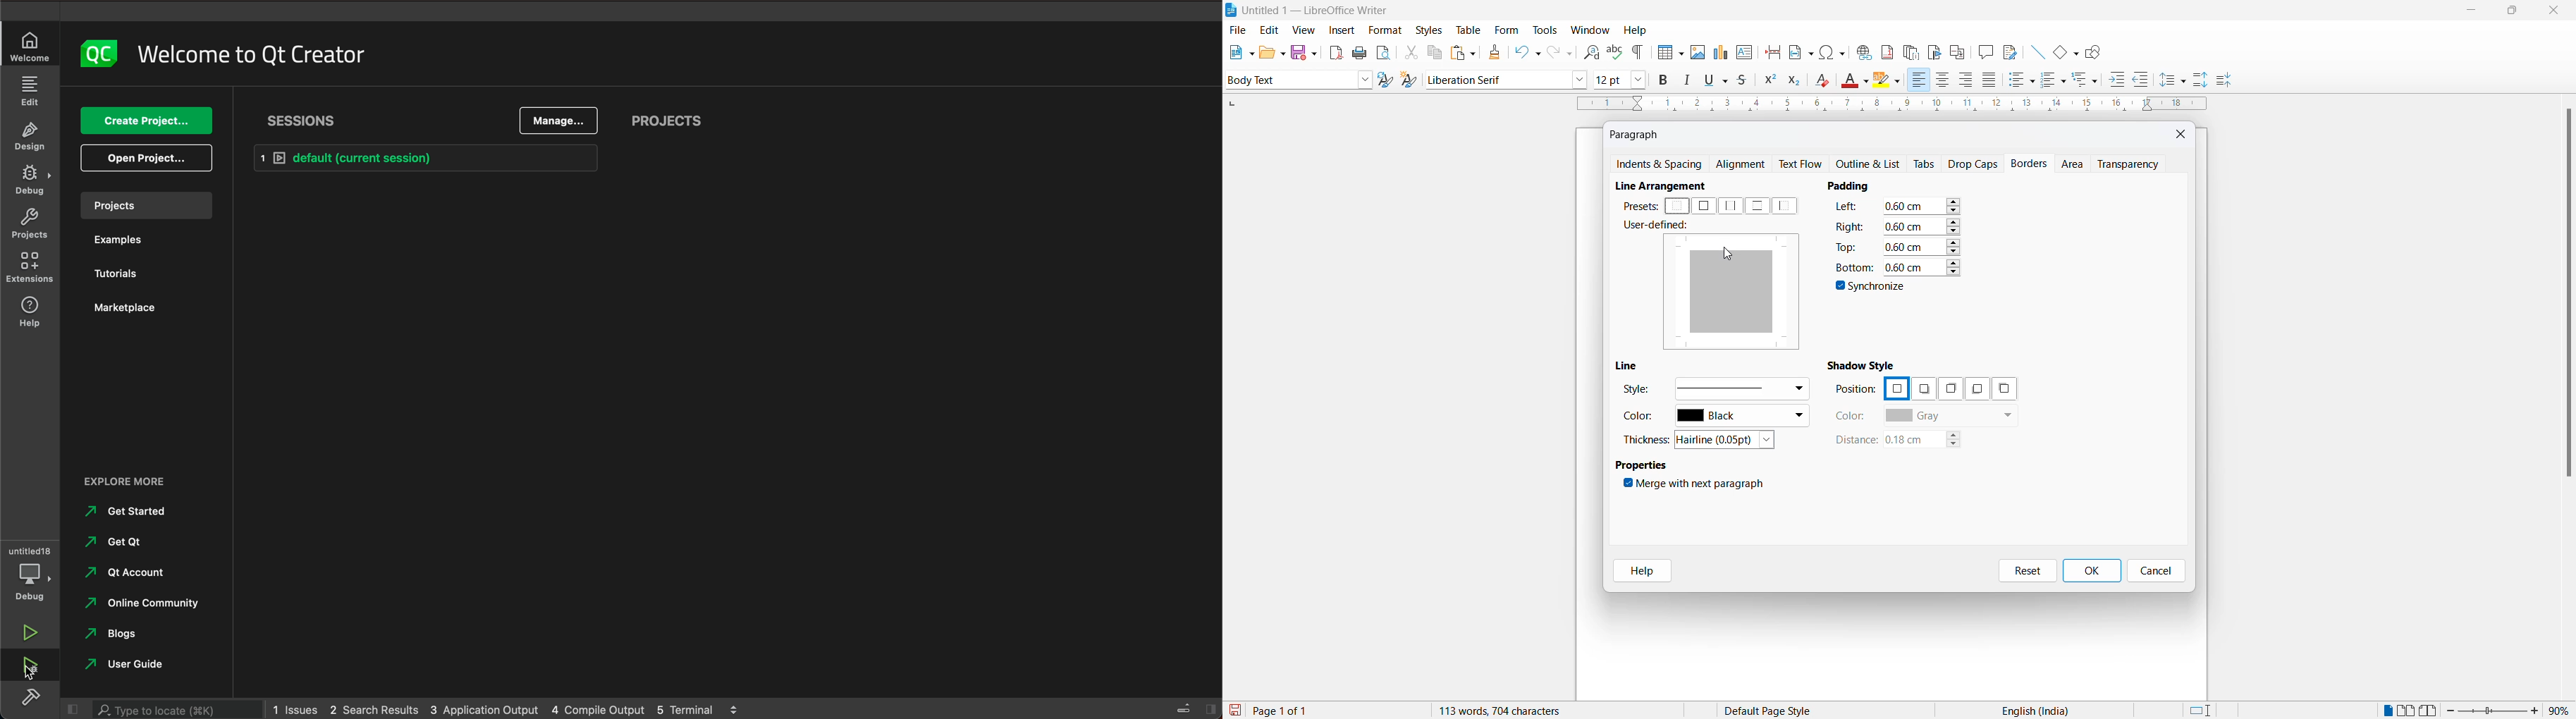 The image size is (2576, 728). What do you see at coordinates (2096, 51) in the screenshot?
I see `show draw functions` at bounding box center [2096, 51].